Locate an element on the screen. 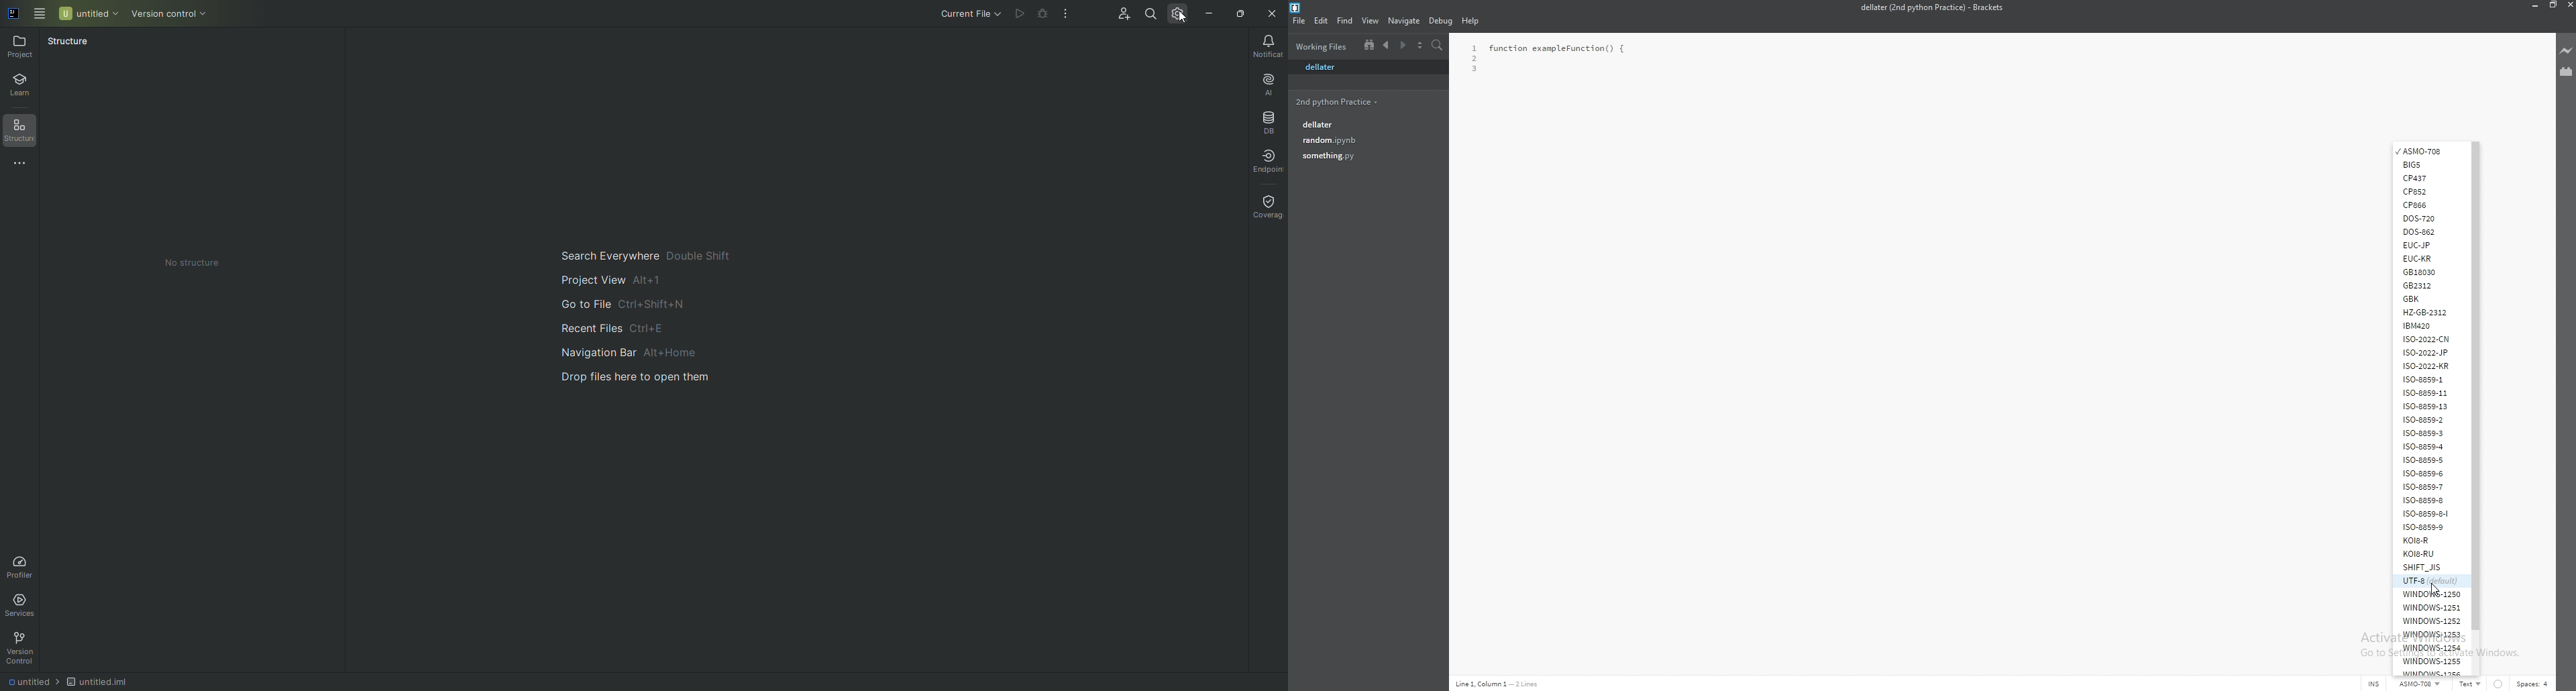 This screenshot has width=2576, height=700. dellater is located at coordinates (1368, 66).